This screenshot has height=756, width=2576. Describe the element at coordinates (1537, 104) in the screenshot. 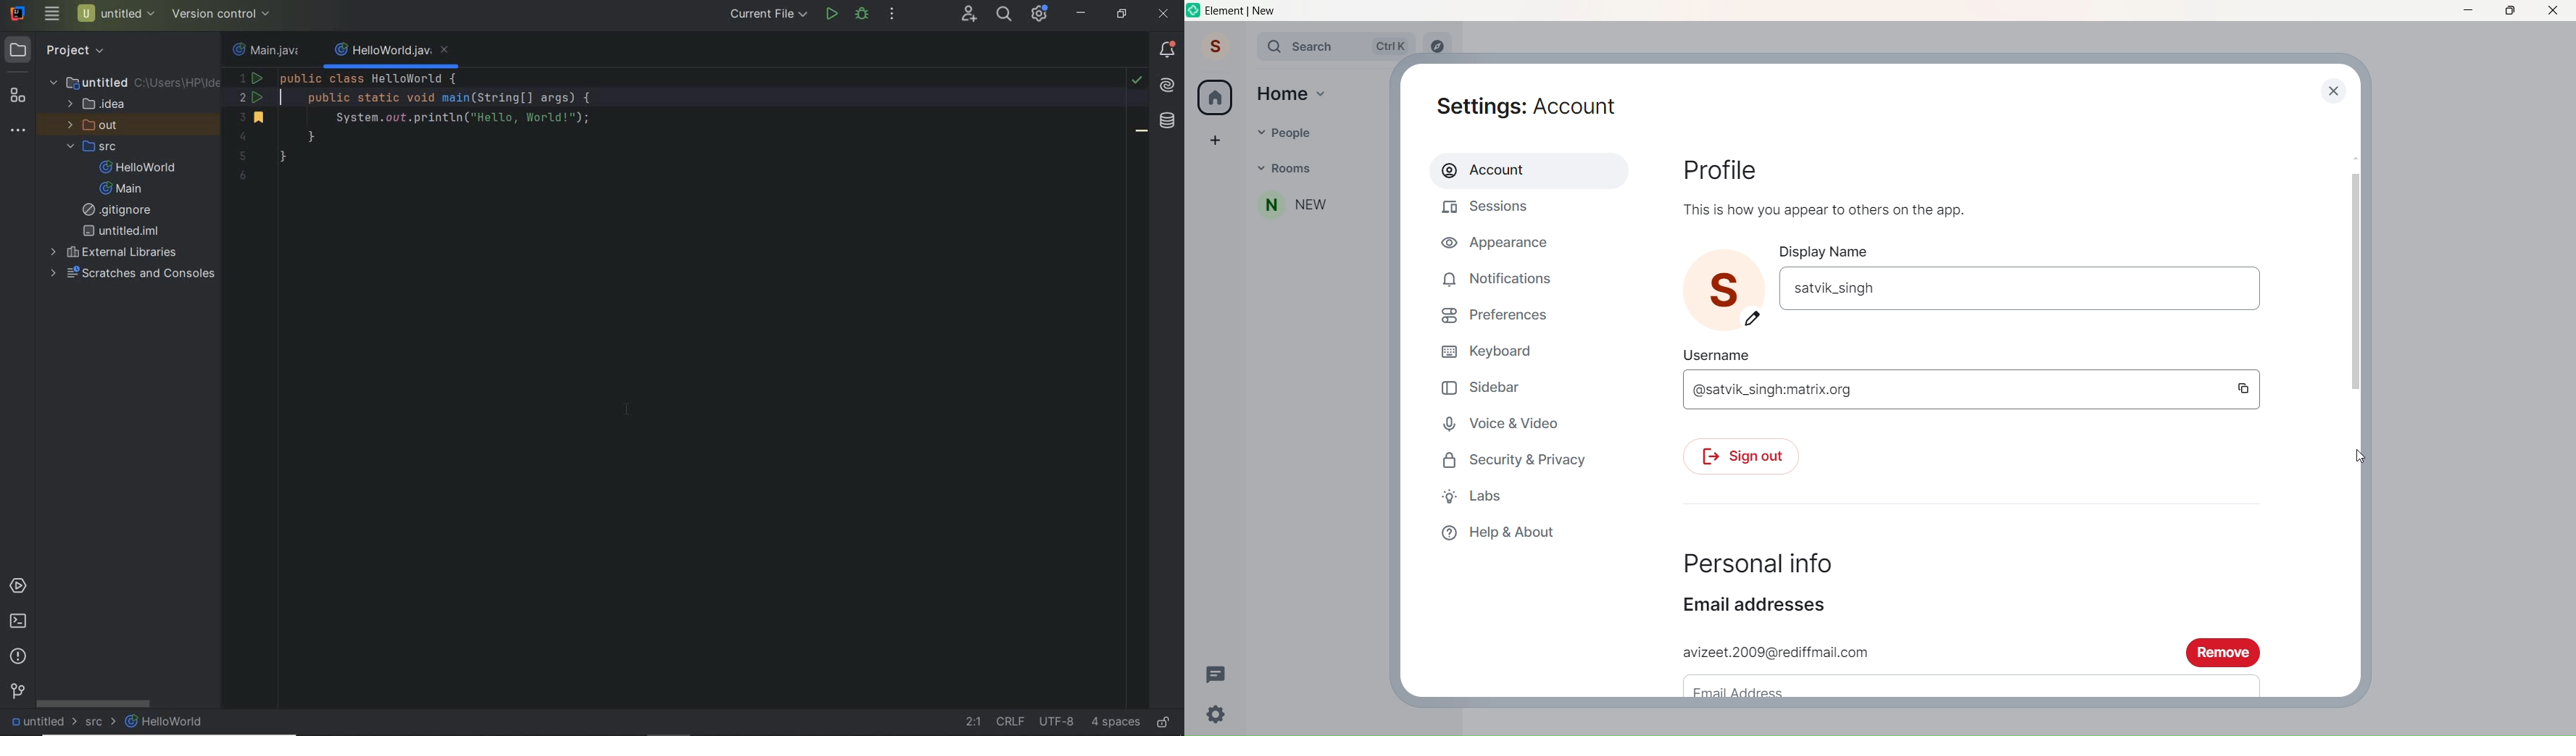

I see `Settings` at that location.